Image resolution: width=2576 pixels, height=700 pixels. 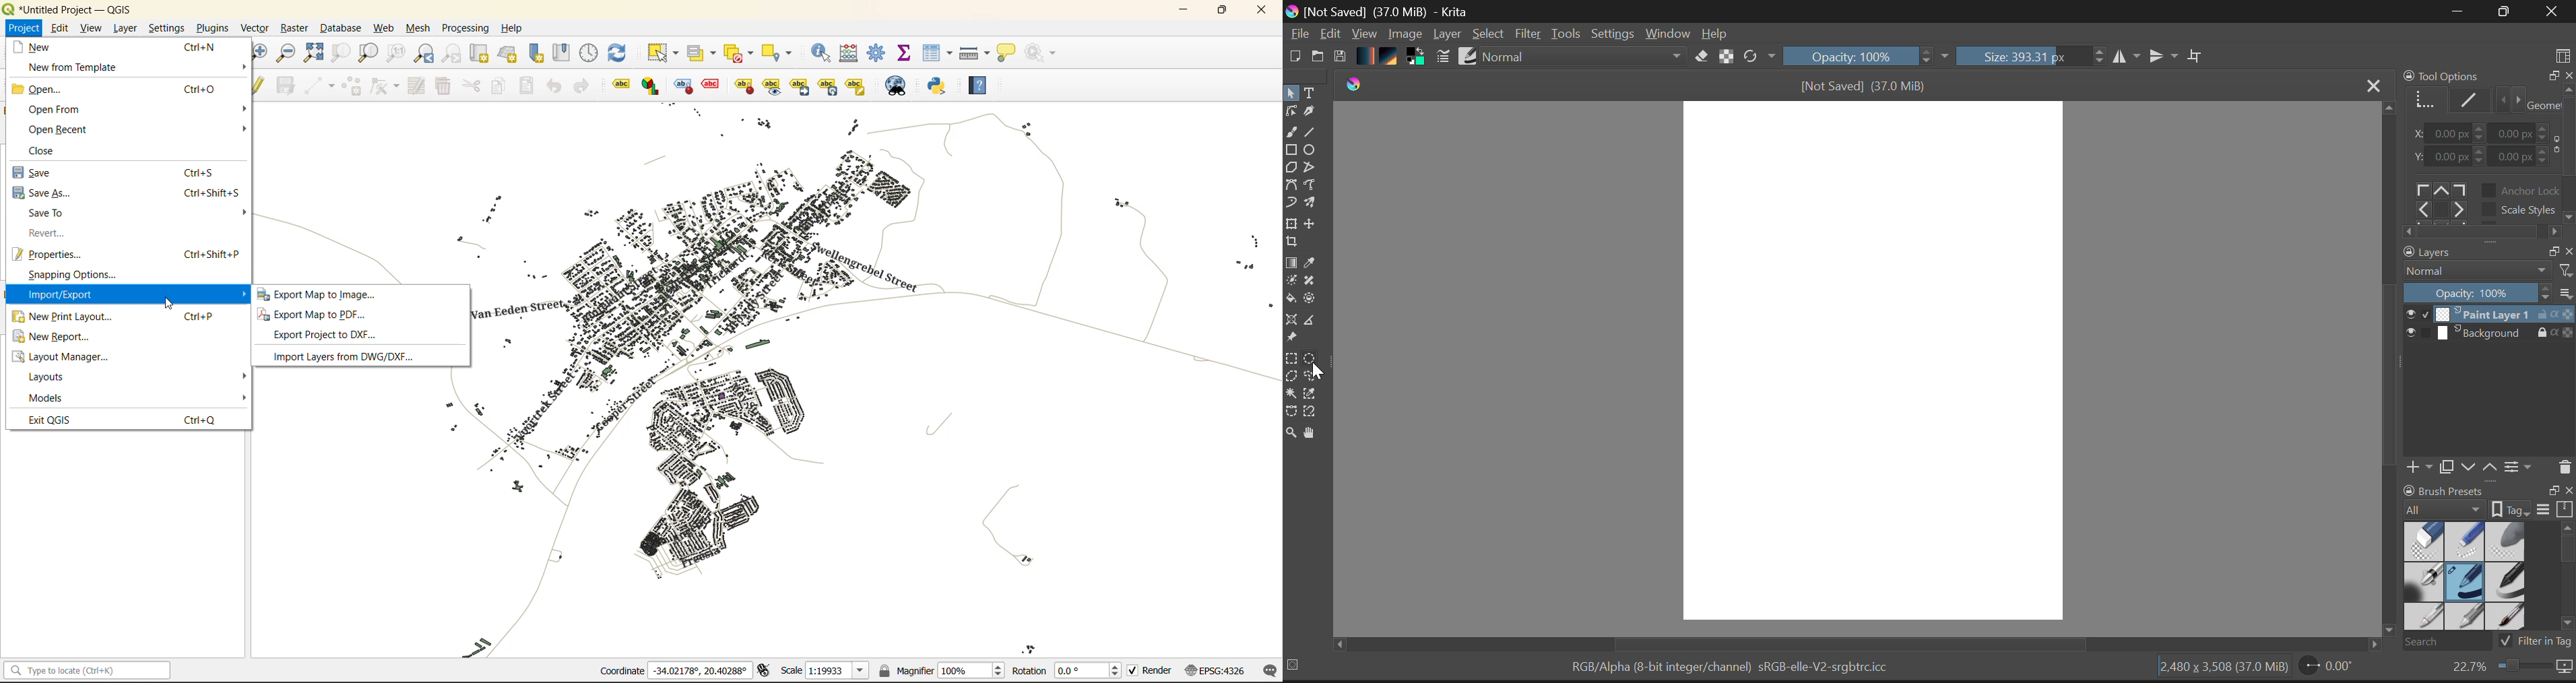 What do you see at coordinates (43, 88) in the screenshot?
I see `open` at bounding box center [43, 88].